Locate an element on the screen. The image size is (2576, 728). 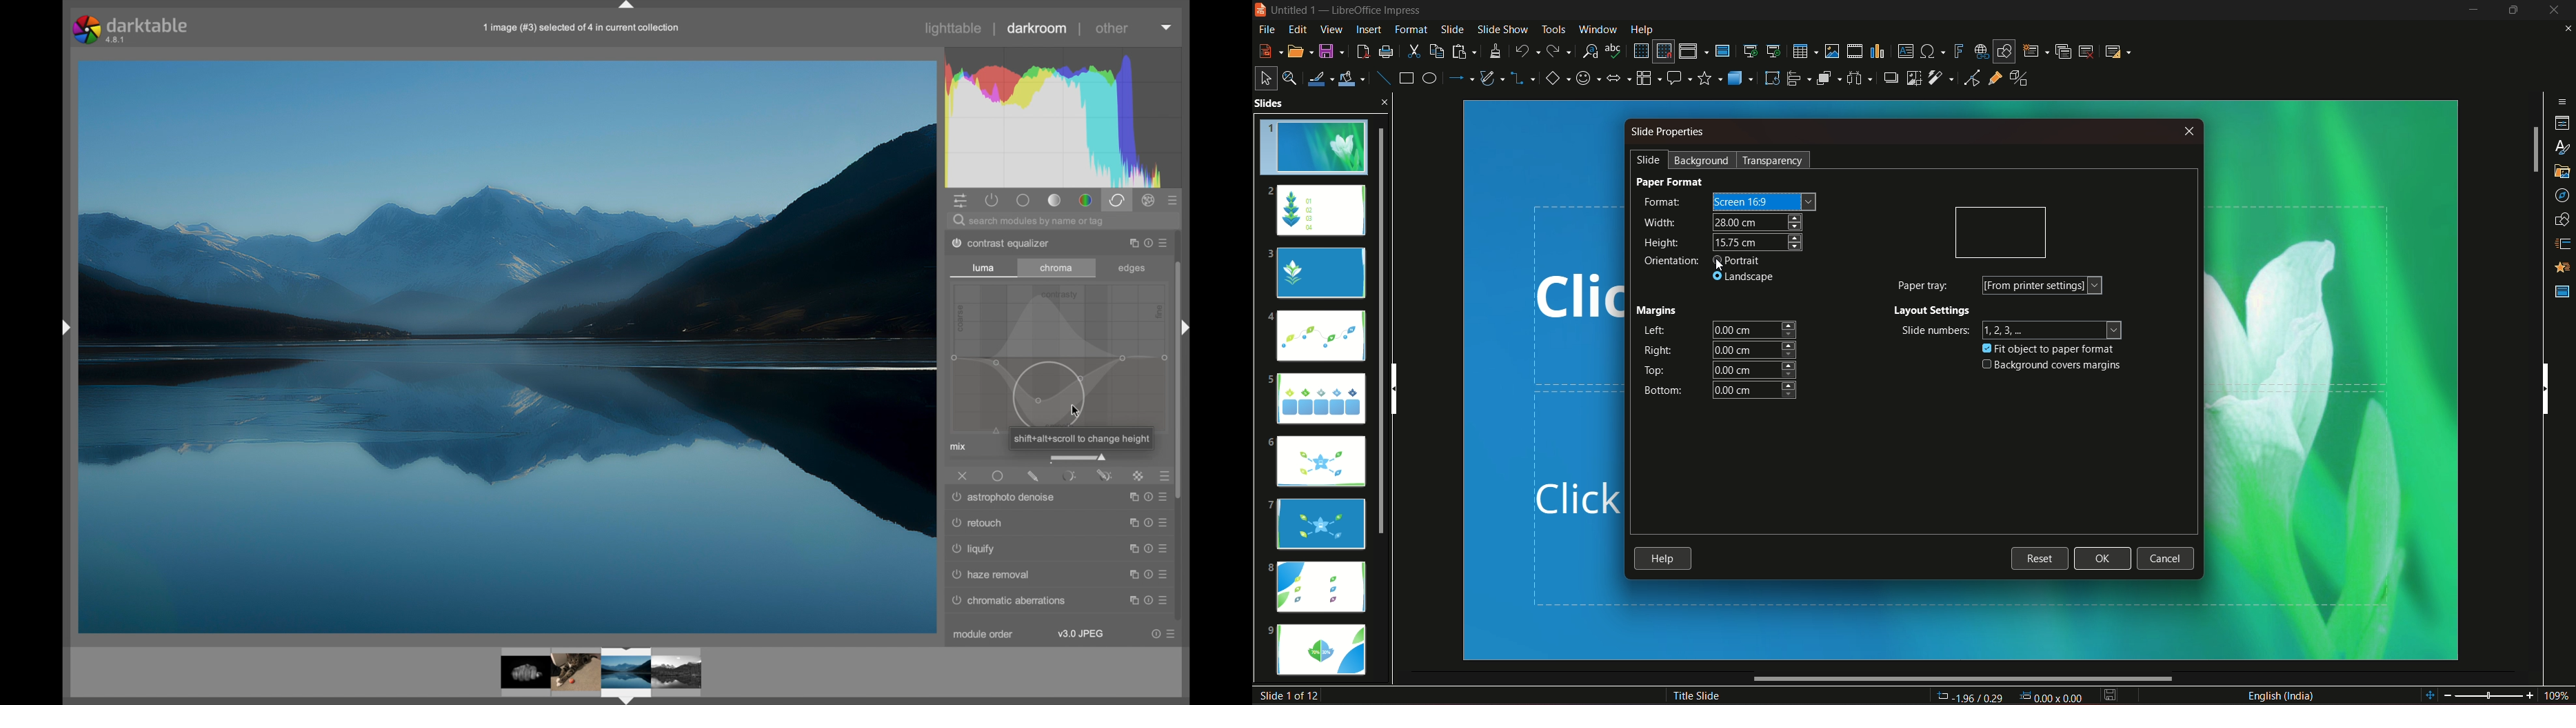
slideshow is located at coordinates (1501, 28).